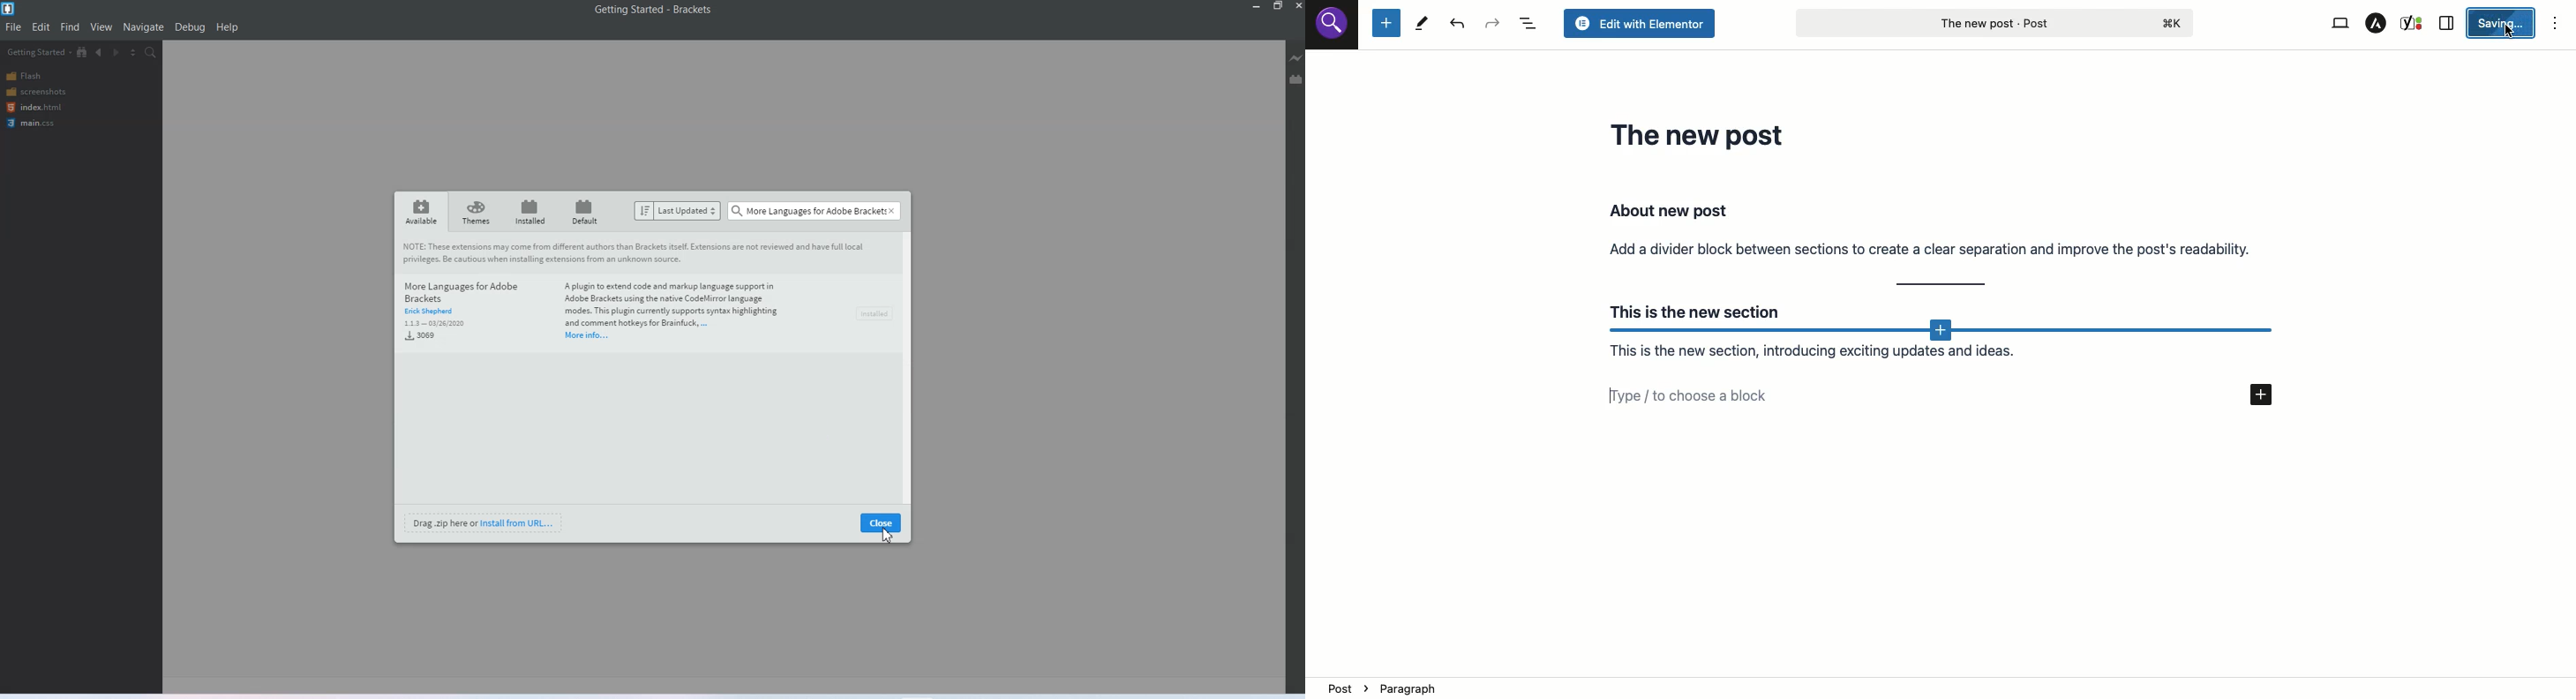 The image size is (2576, 700). What do you see at coordinates (1278, 6) in the screenshot?
I see `Maximise` at bounding box center [1278, 6].